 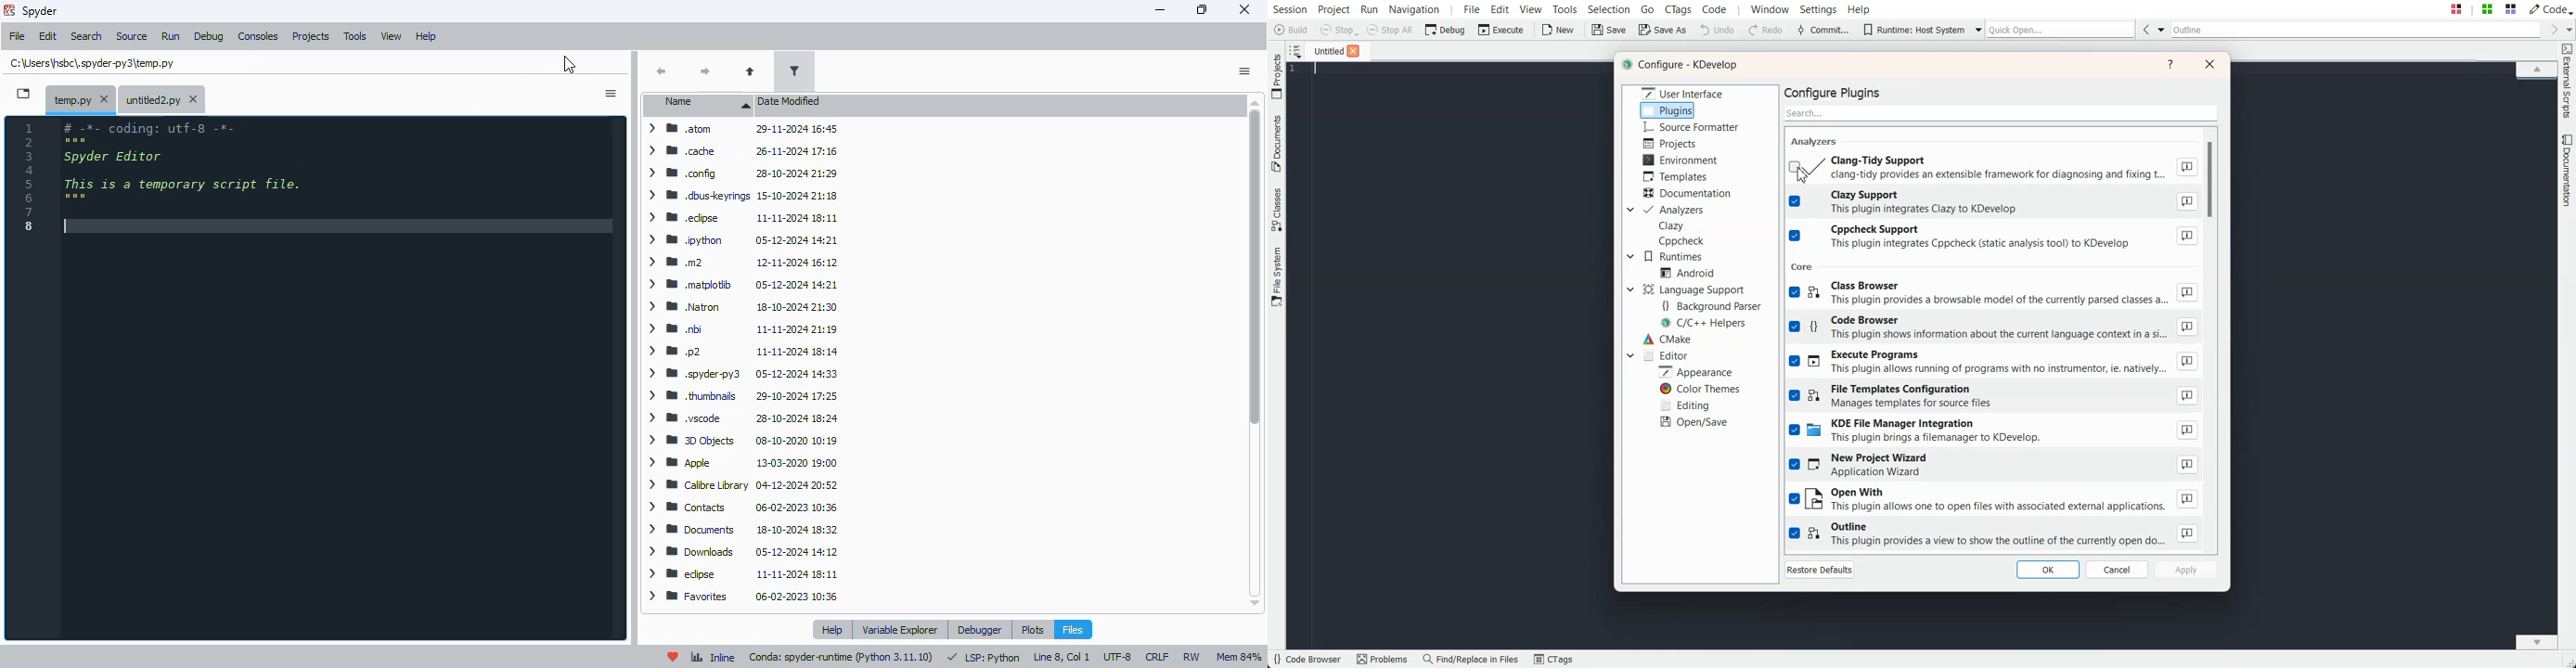 What do you see at coordinates (1630, 289) in the screenshot?
I see `Drop down box` at bounding box center [1630, 289].